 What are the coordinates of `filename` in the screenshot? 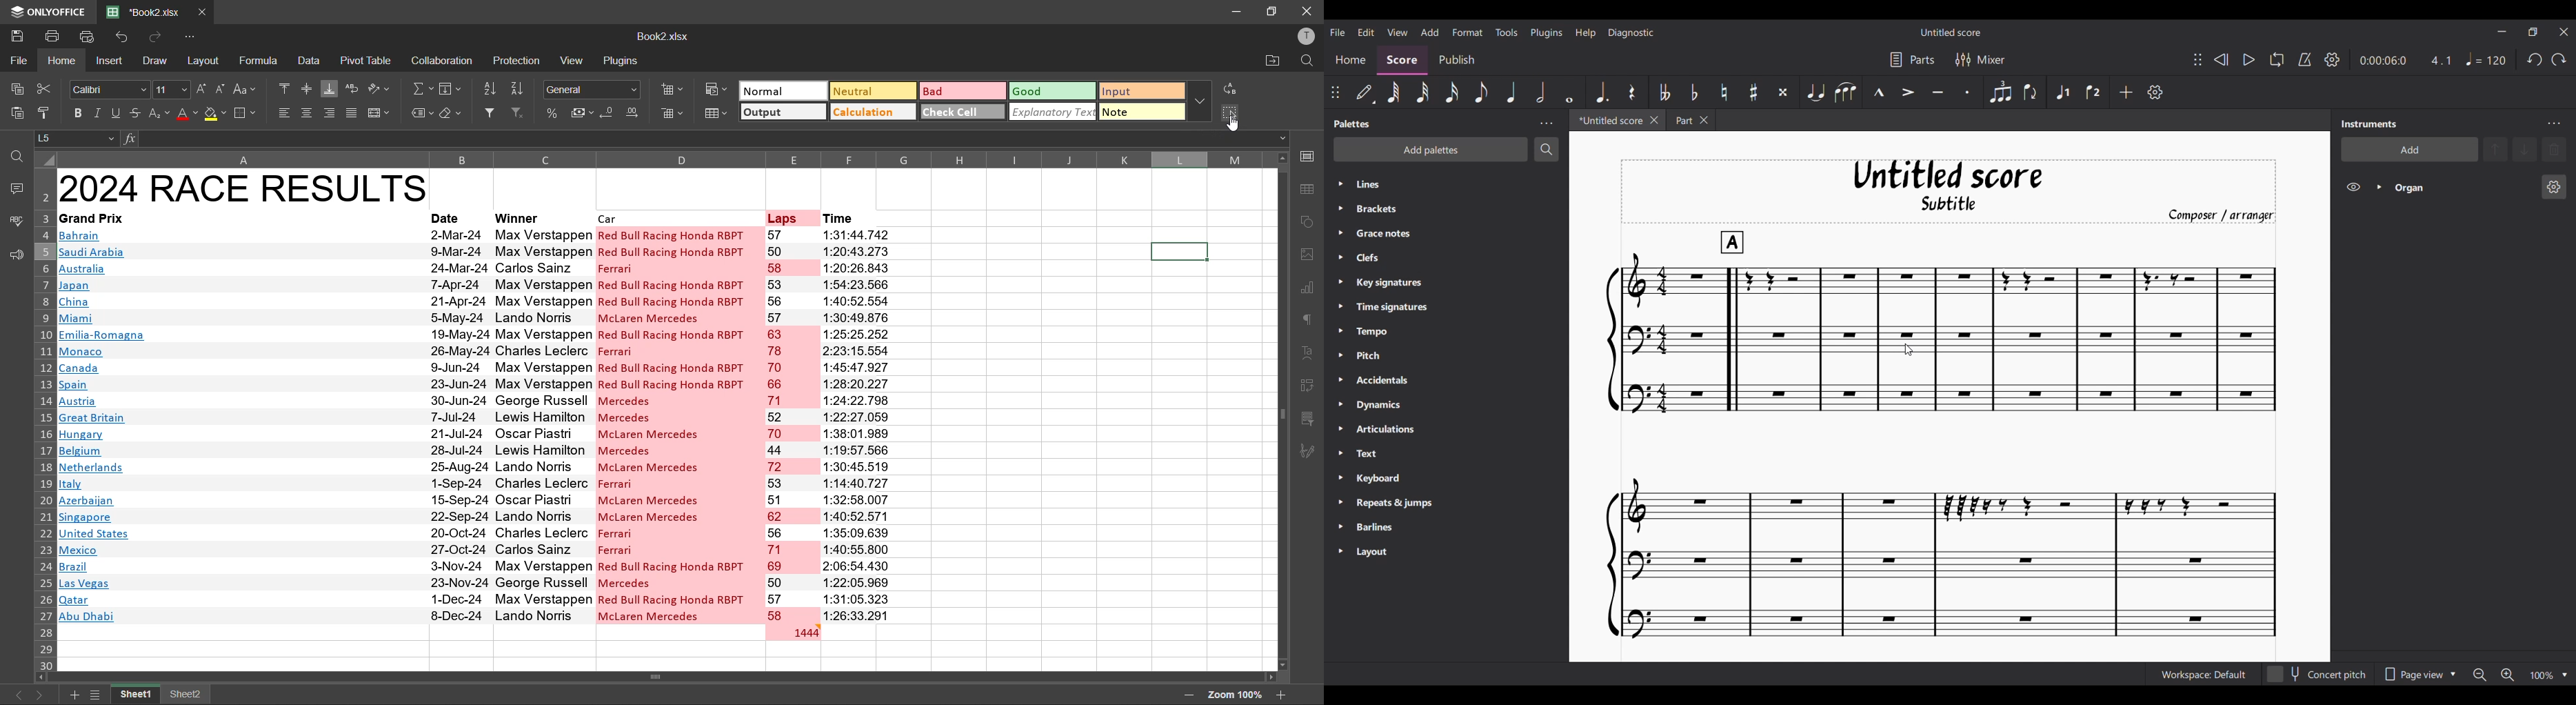 It's located at (662, 37).